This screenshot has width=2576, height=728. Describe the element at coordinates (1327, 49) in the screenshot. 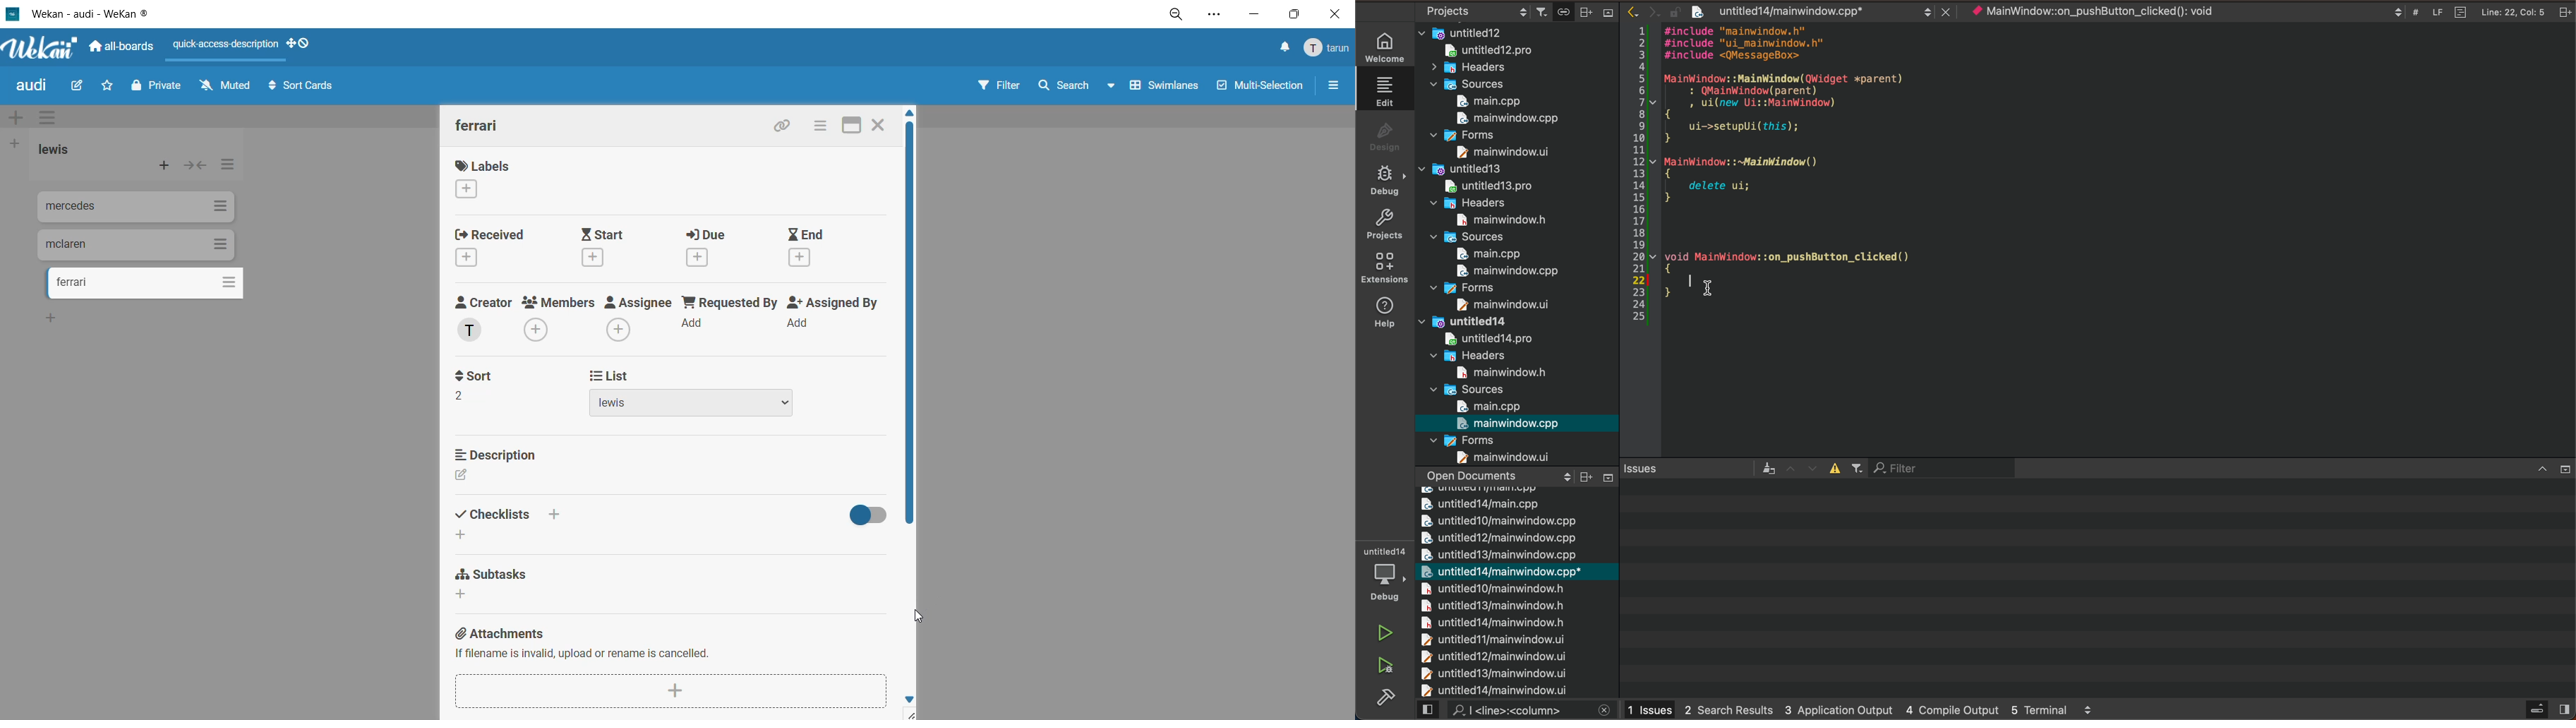

I see `menu` at that location.